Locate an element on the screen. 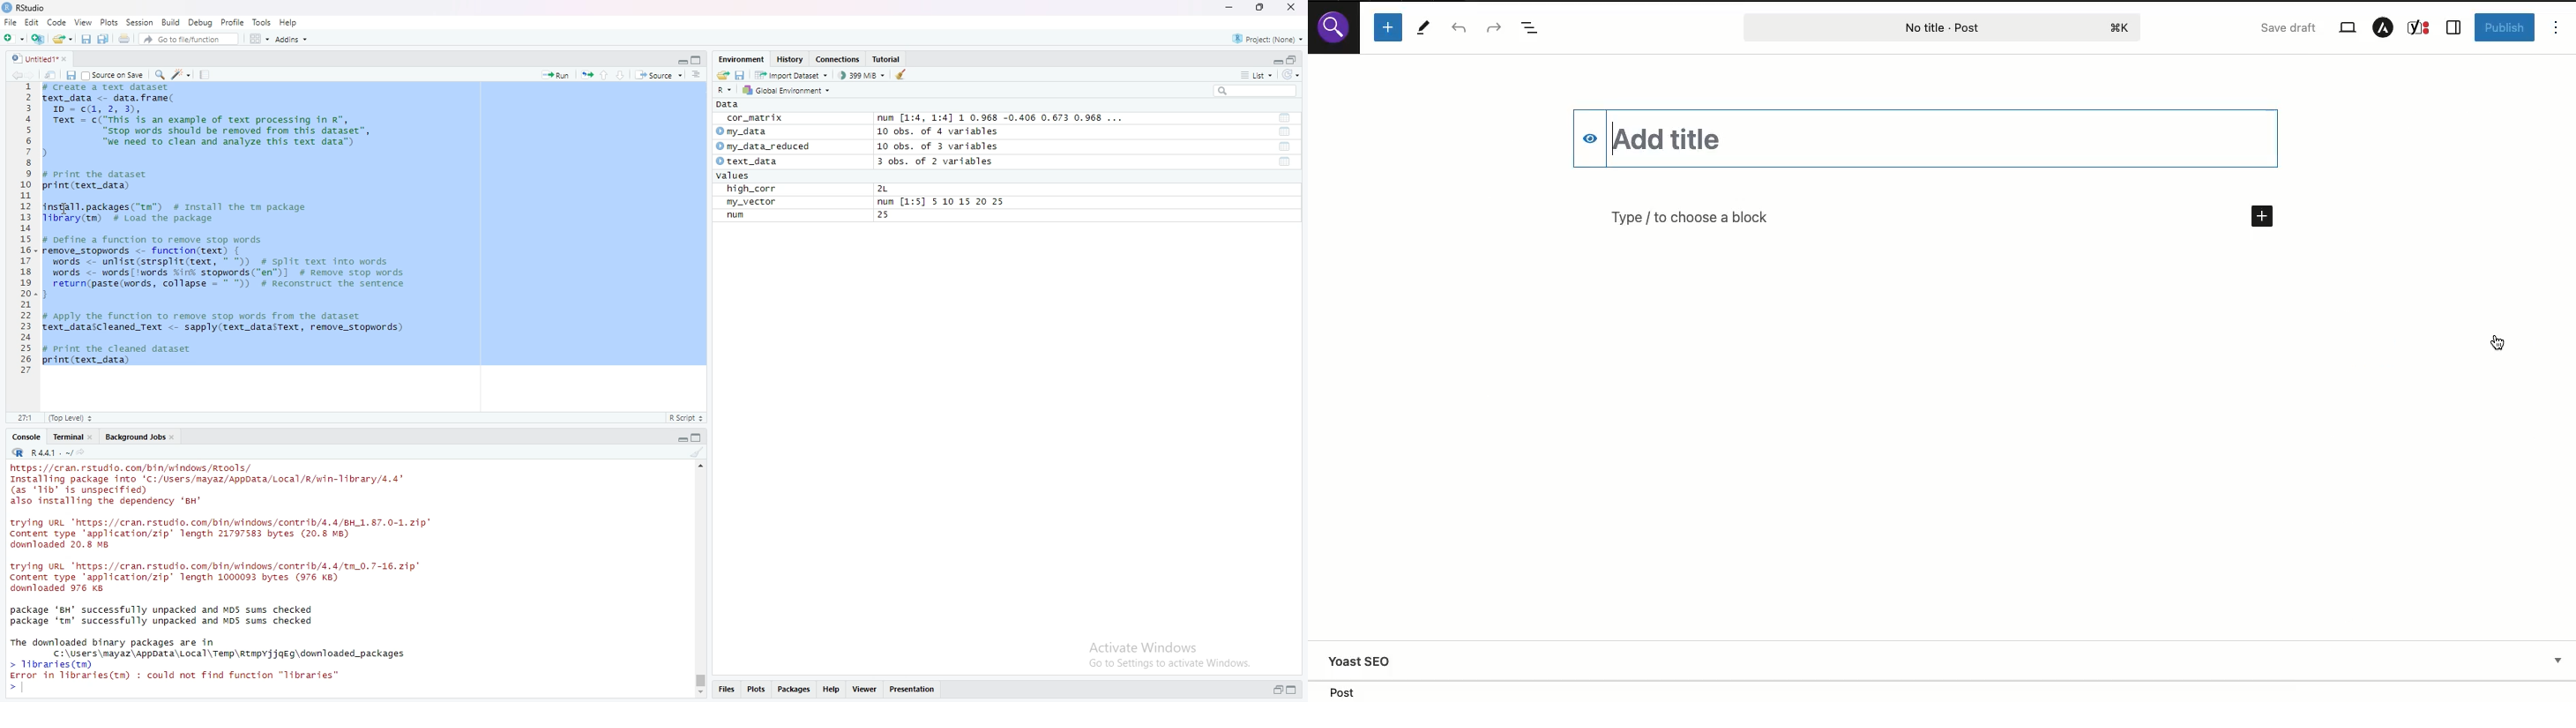 The height and width of the screenshot is (728, 2576). R.4.4.1 is located at coordinates (42, 453).